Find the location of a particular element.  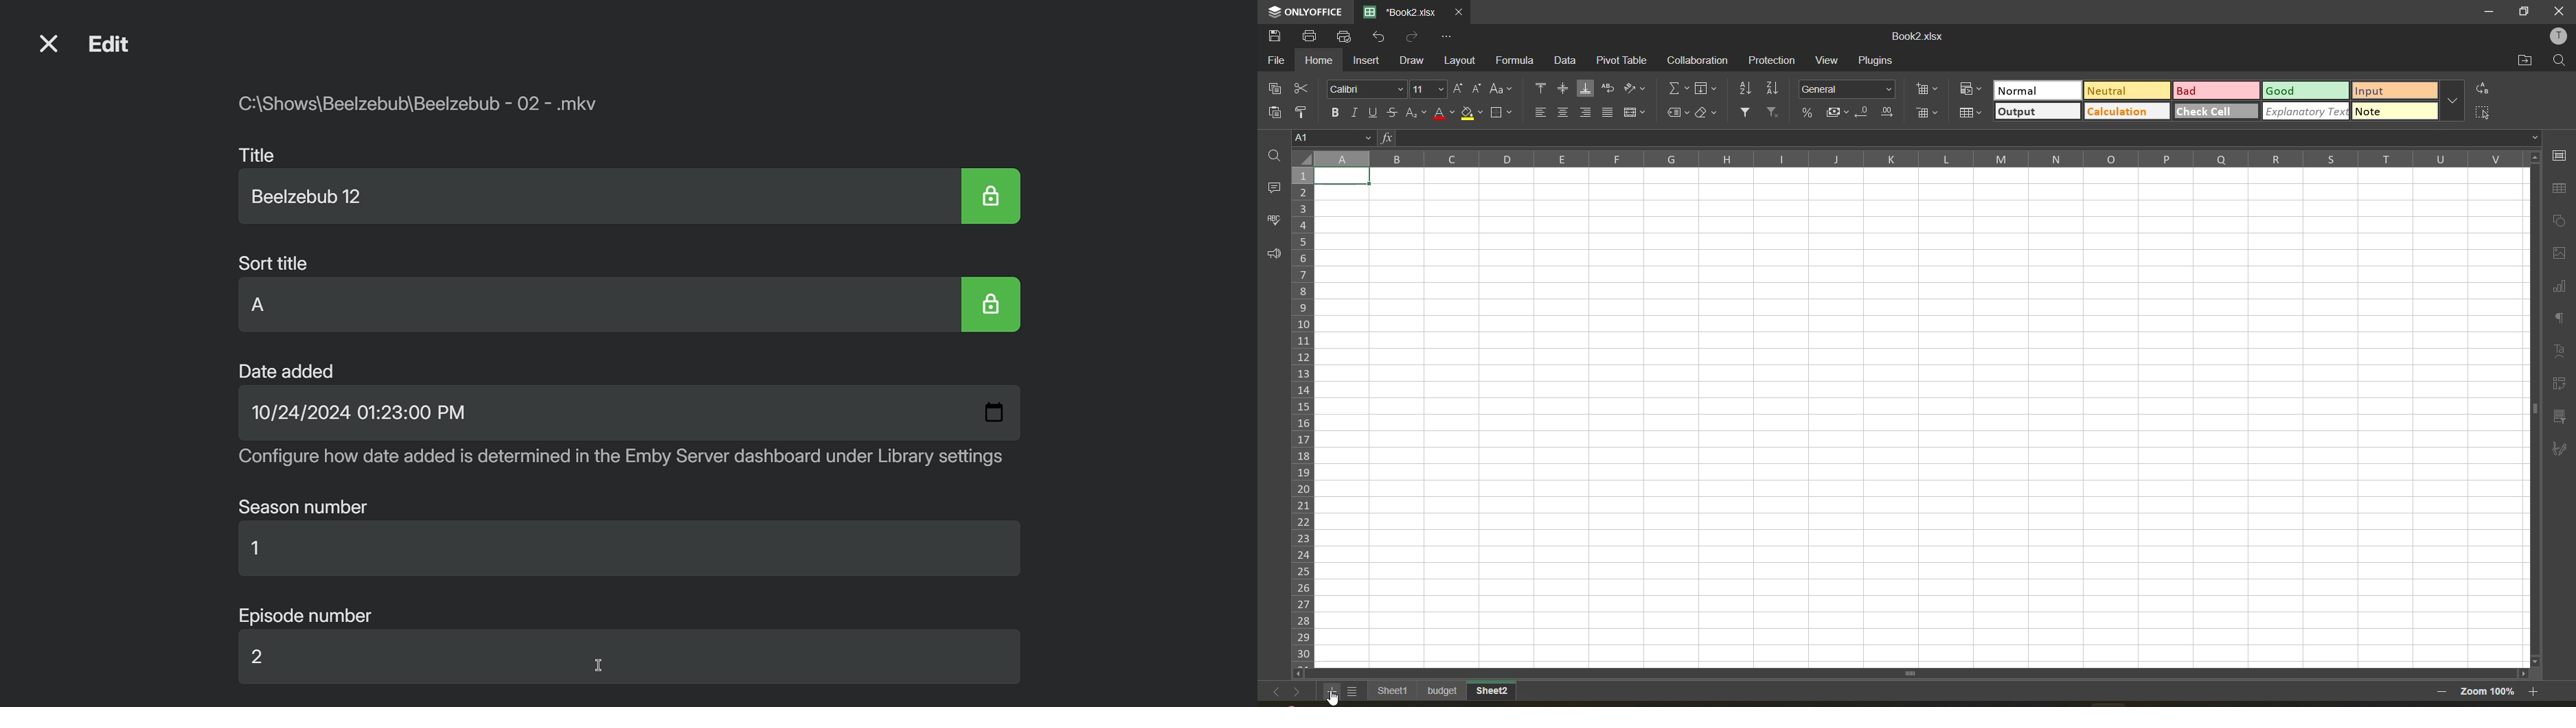

change case is located at coordinates (1504, 89).